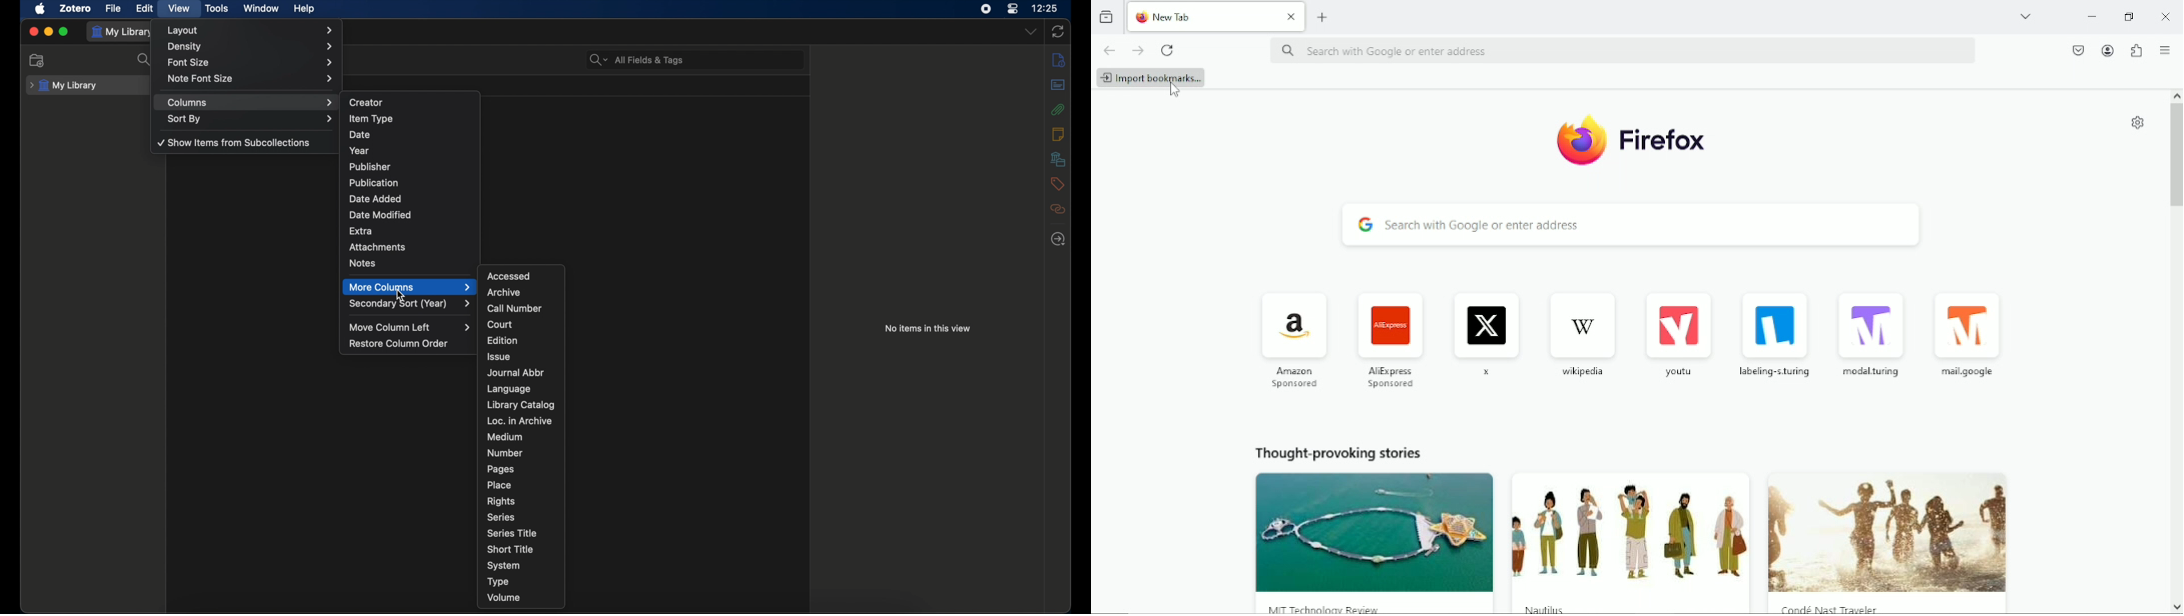  I want to click on journal abbr, so click(515, 373).